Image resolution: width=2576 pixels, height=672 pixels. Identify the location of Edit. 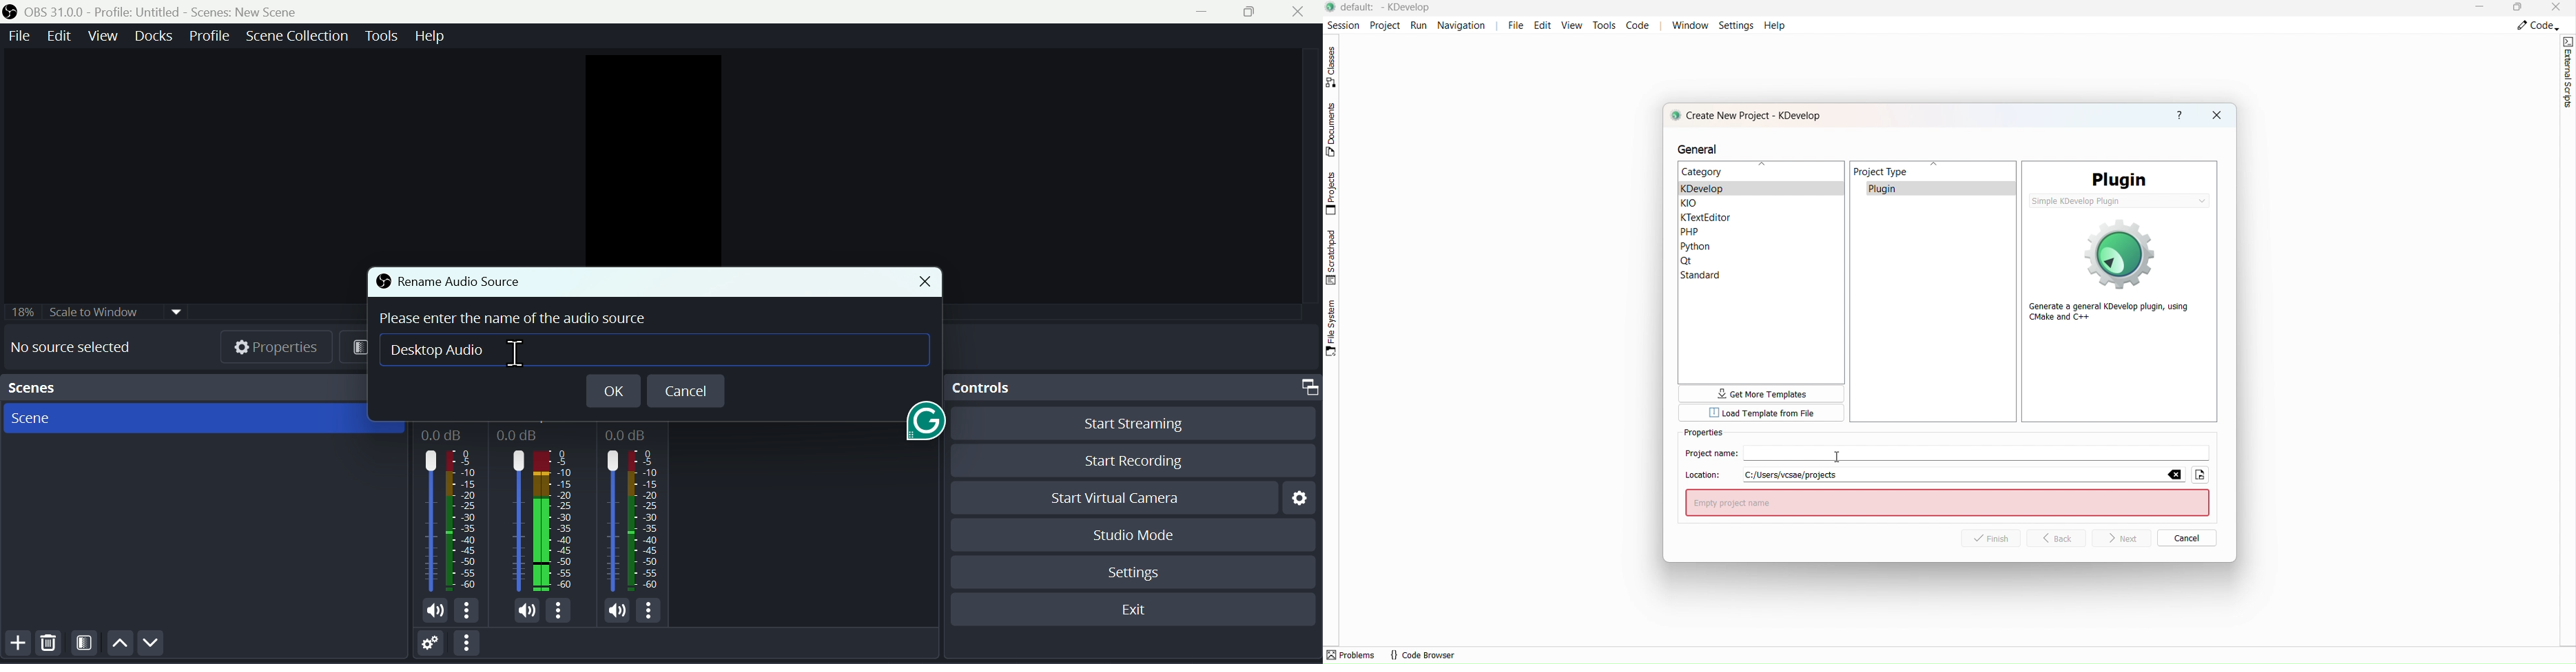
(62, 36).